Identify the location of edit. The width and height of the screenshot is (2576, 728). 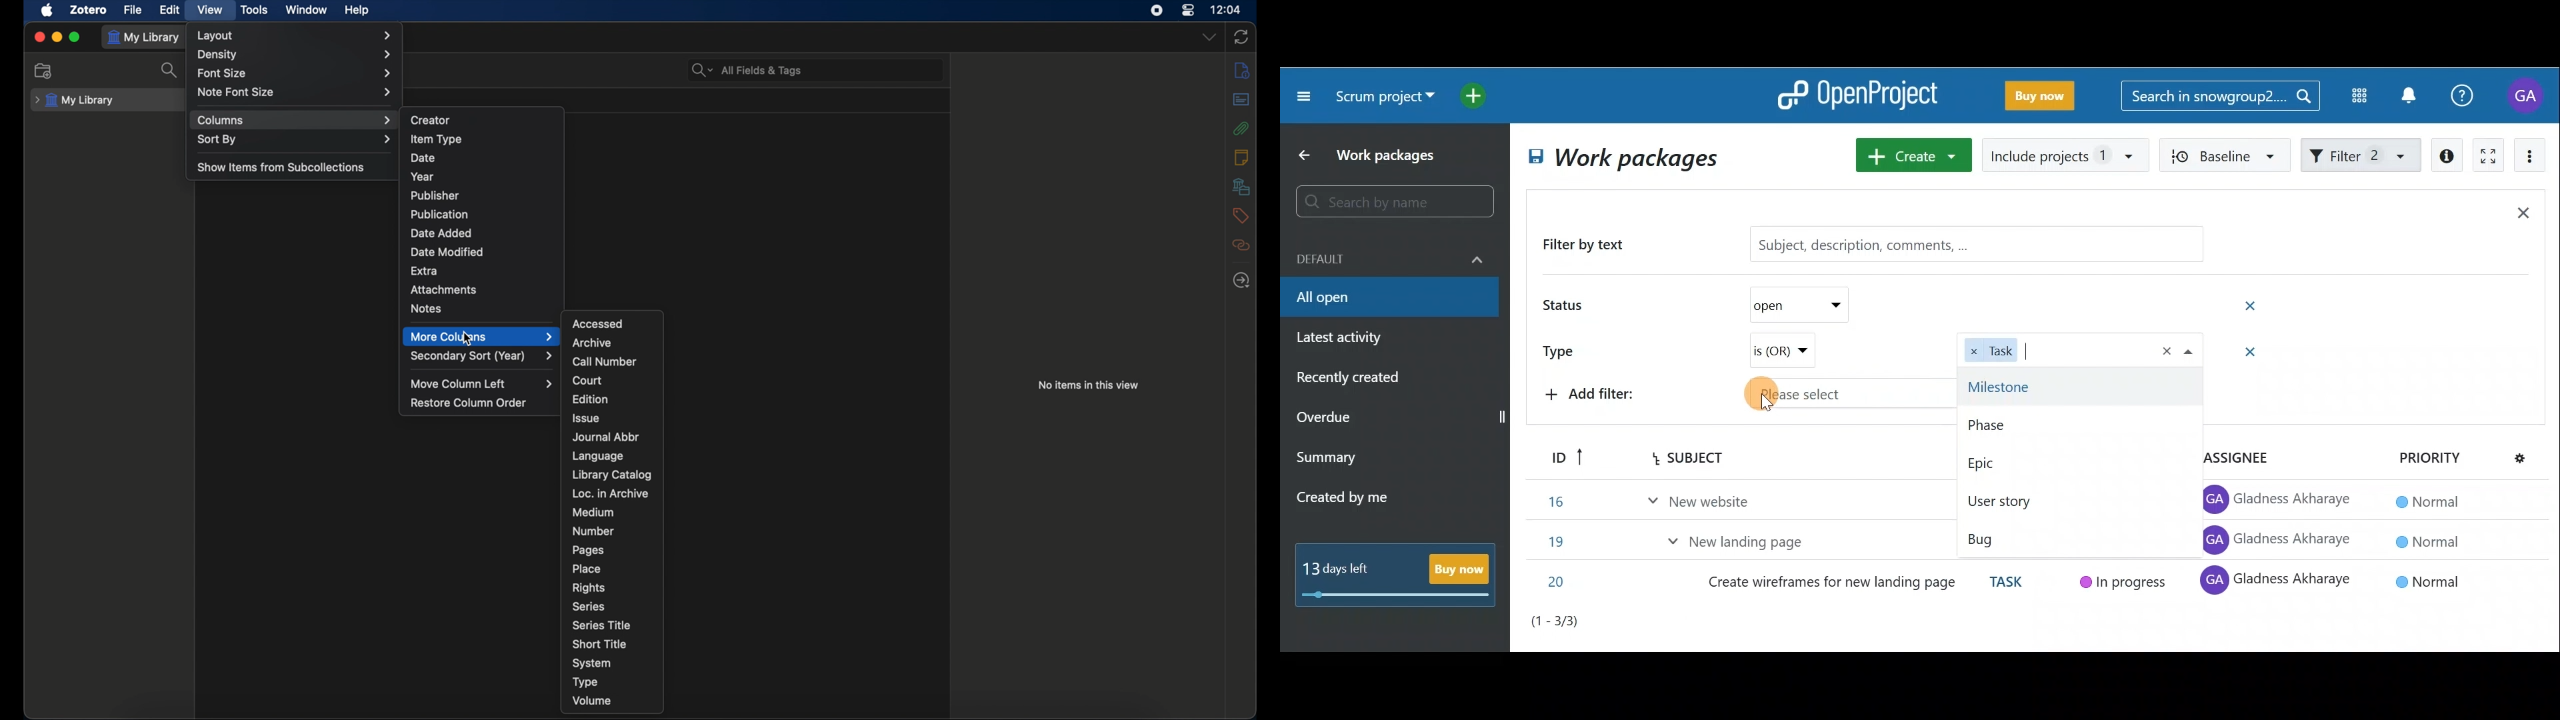
(172, 9).